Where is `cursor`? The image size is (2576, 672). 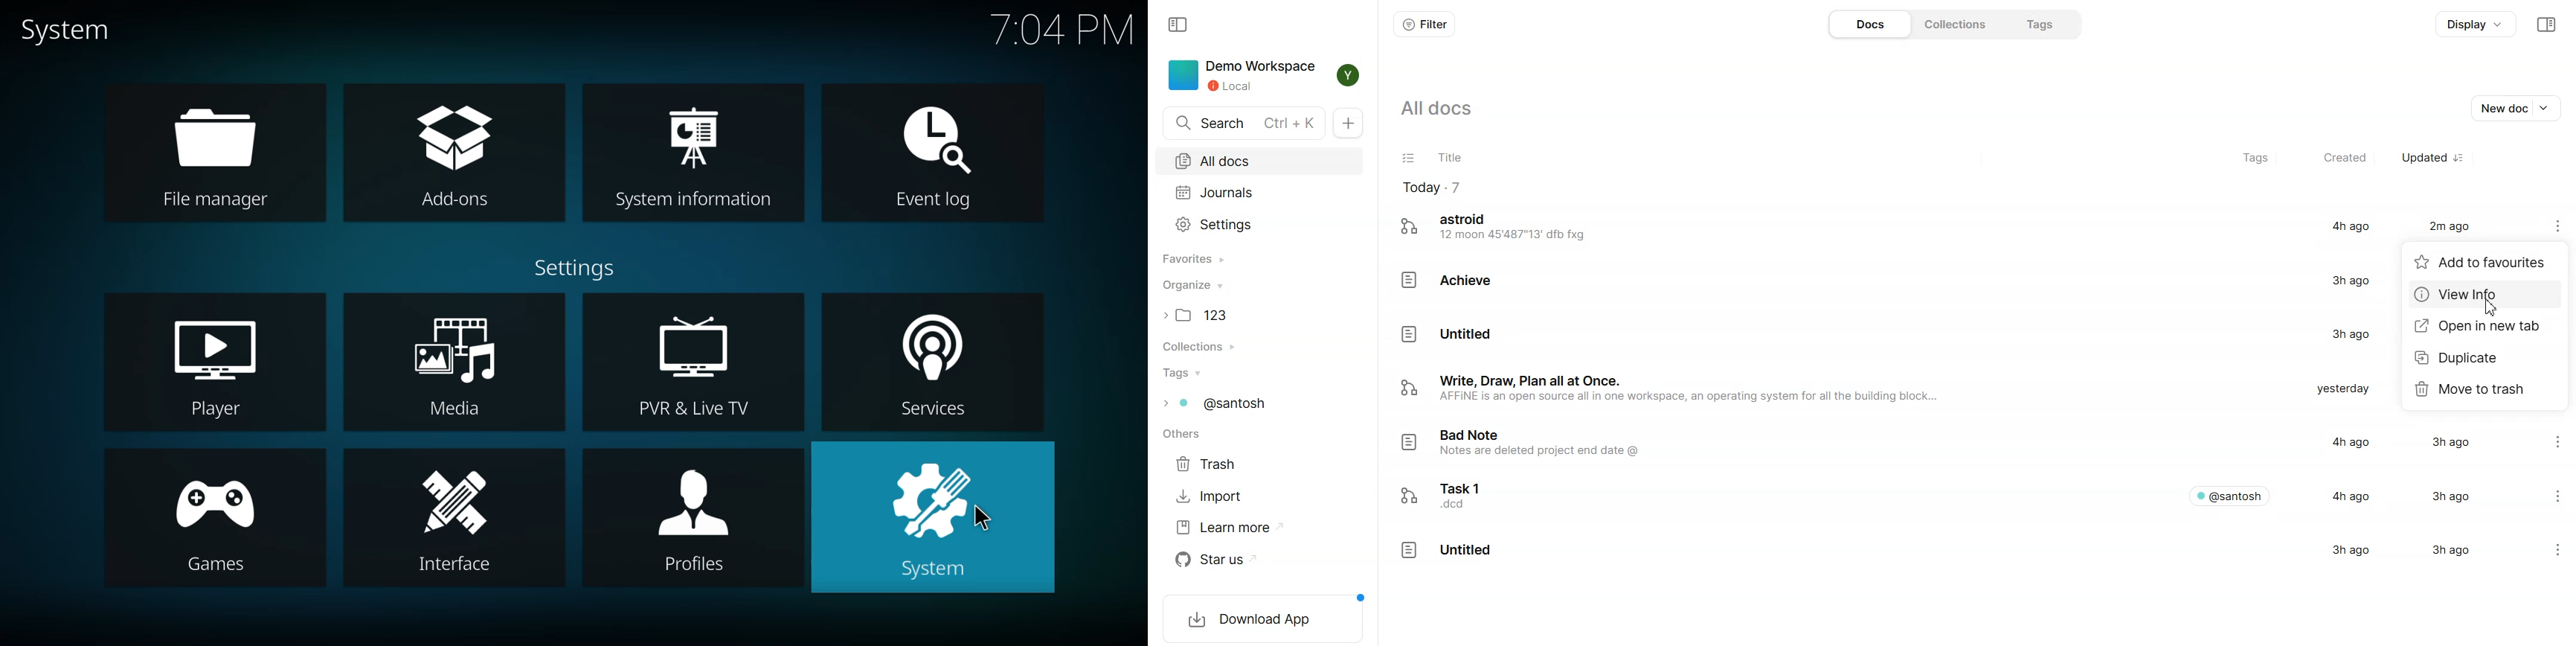 cursor is located at coordinates (982, 517).